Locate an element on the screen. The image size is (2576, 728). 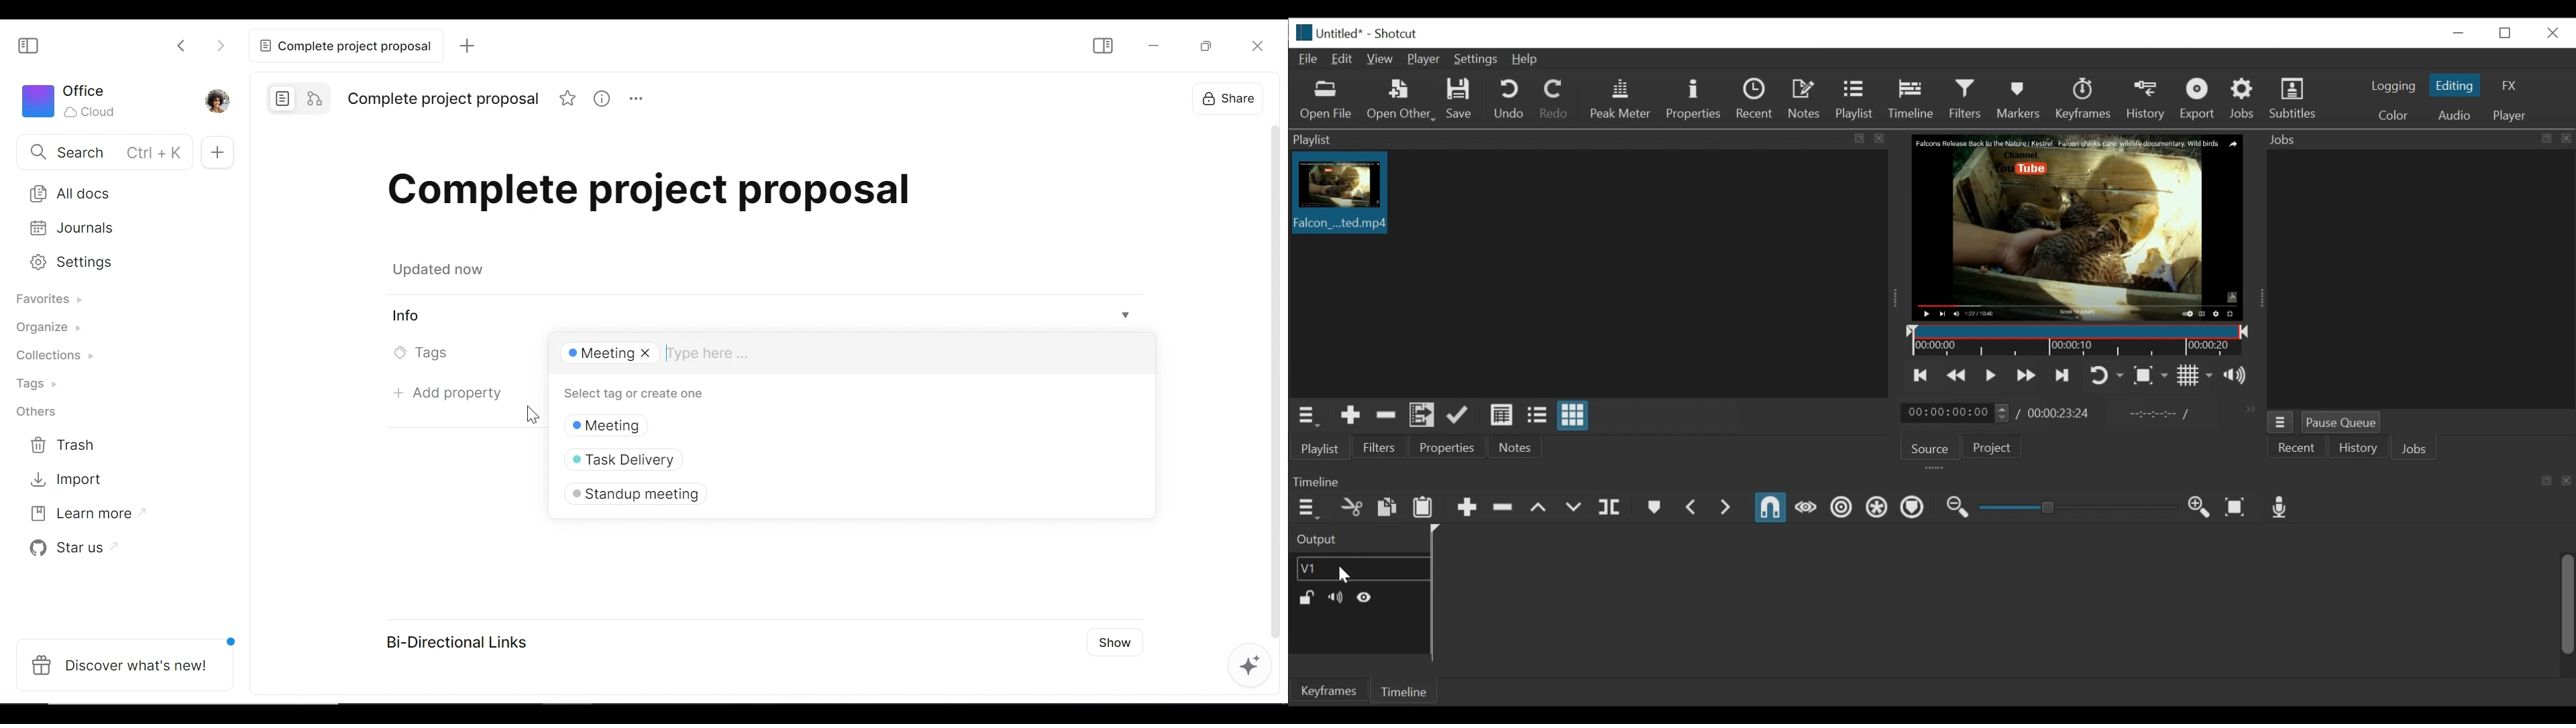
Workspace is located at coordinates (73, 101).